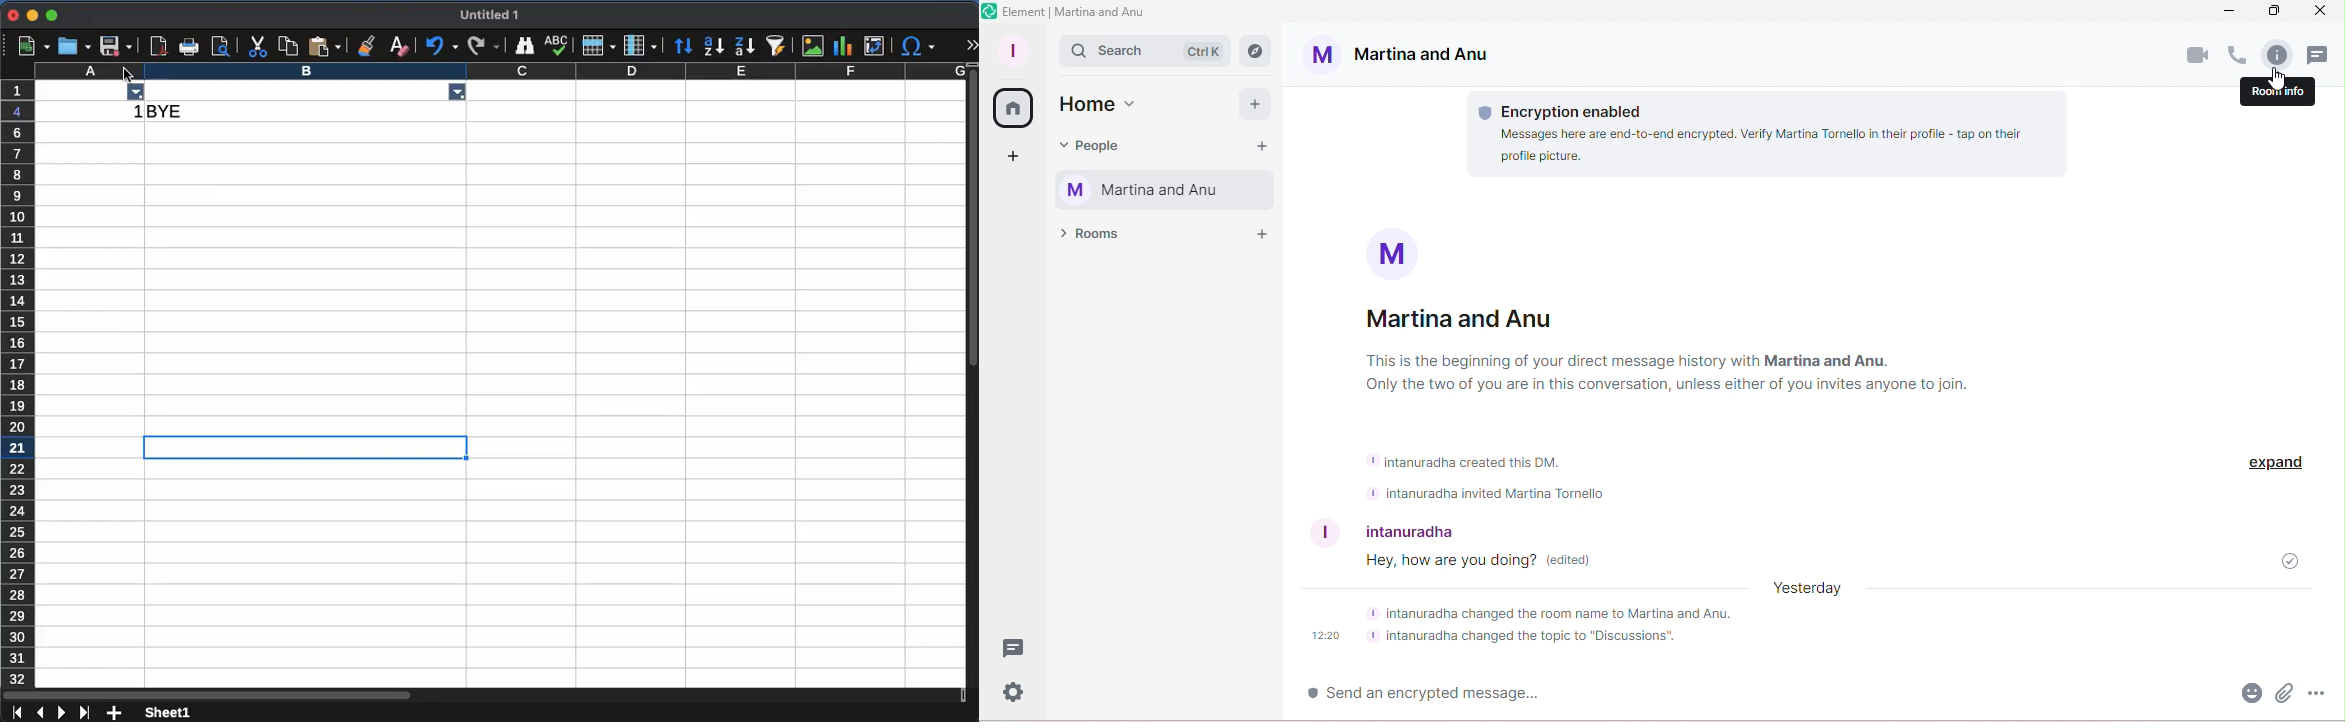 The width and height of the screenshot is (2352, 728). I want to click on Quick settings, so click(1013, 695).